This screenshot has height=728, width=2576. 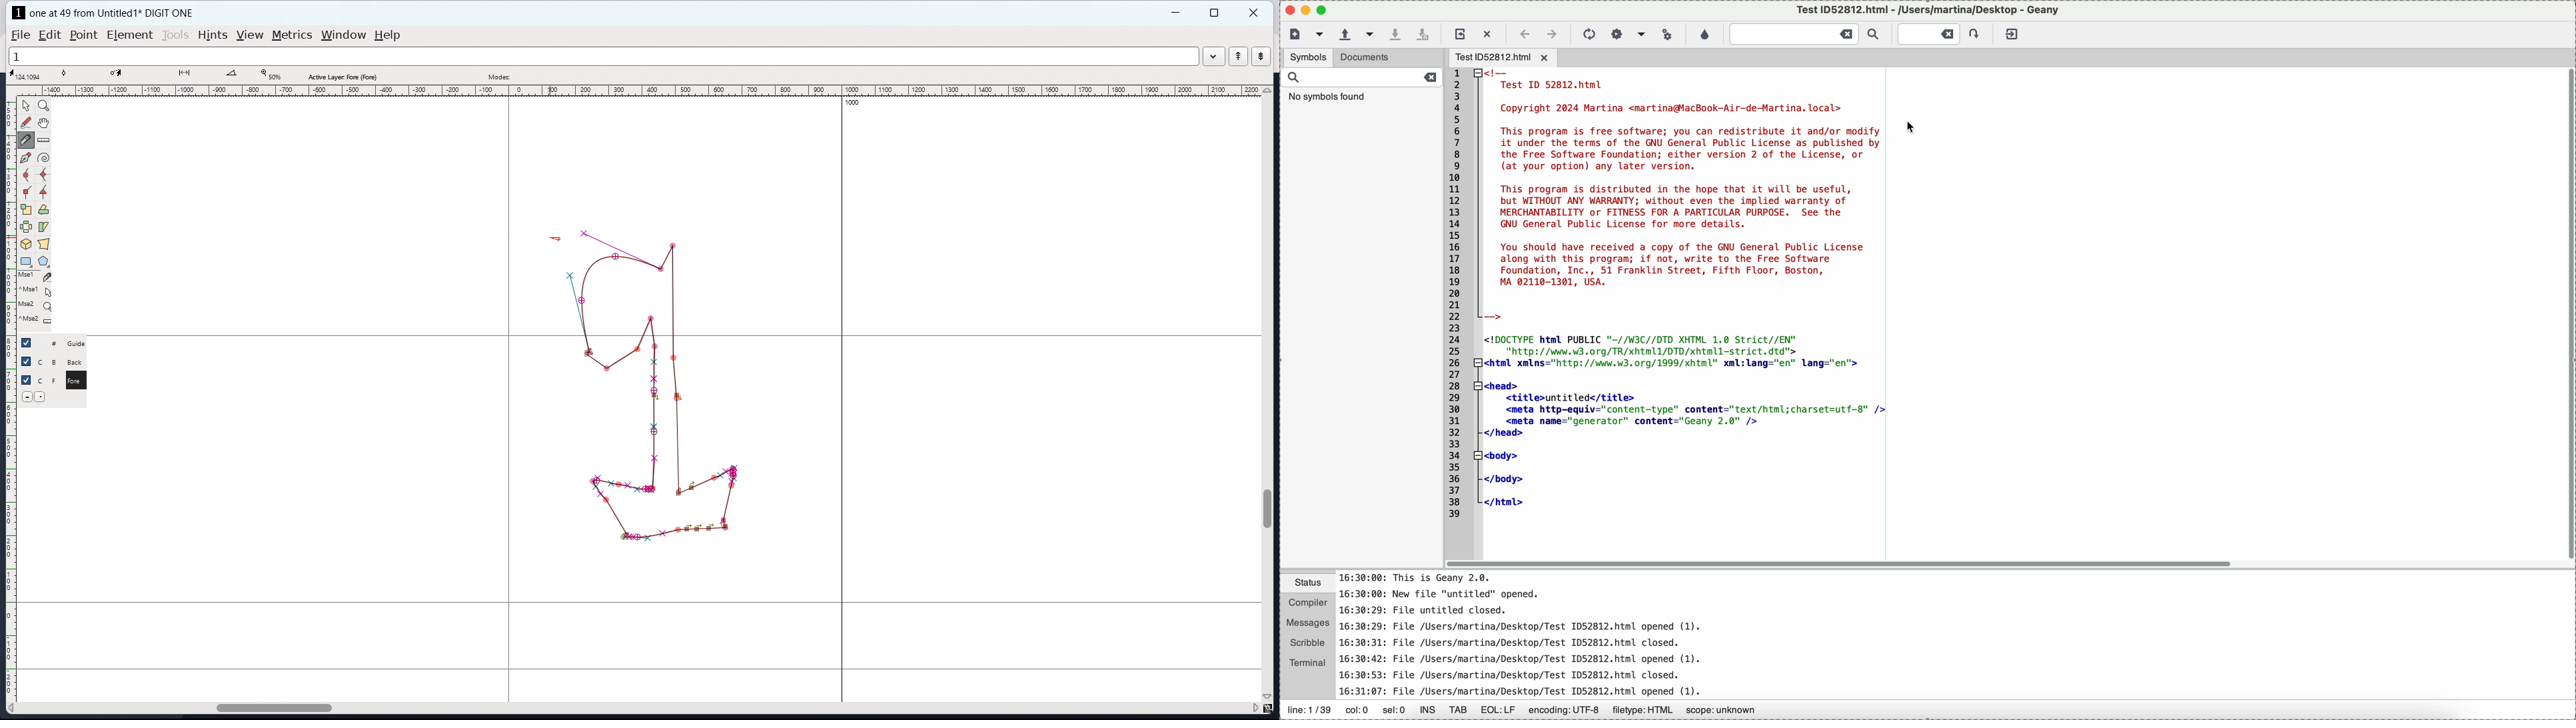 I want to click on close, so click(x=1255, y=13).